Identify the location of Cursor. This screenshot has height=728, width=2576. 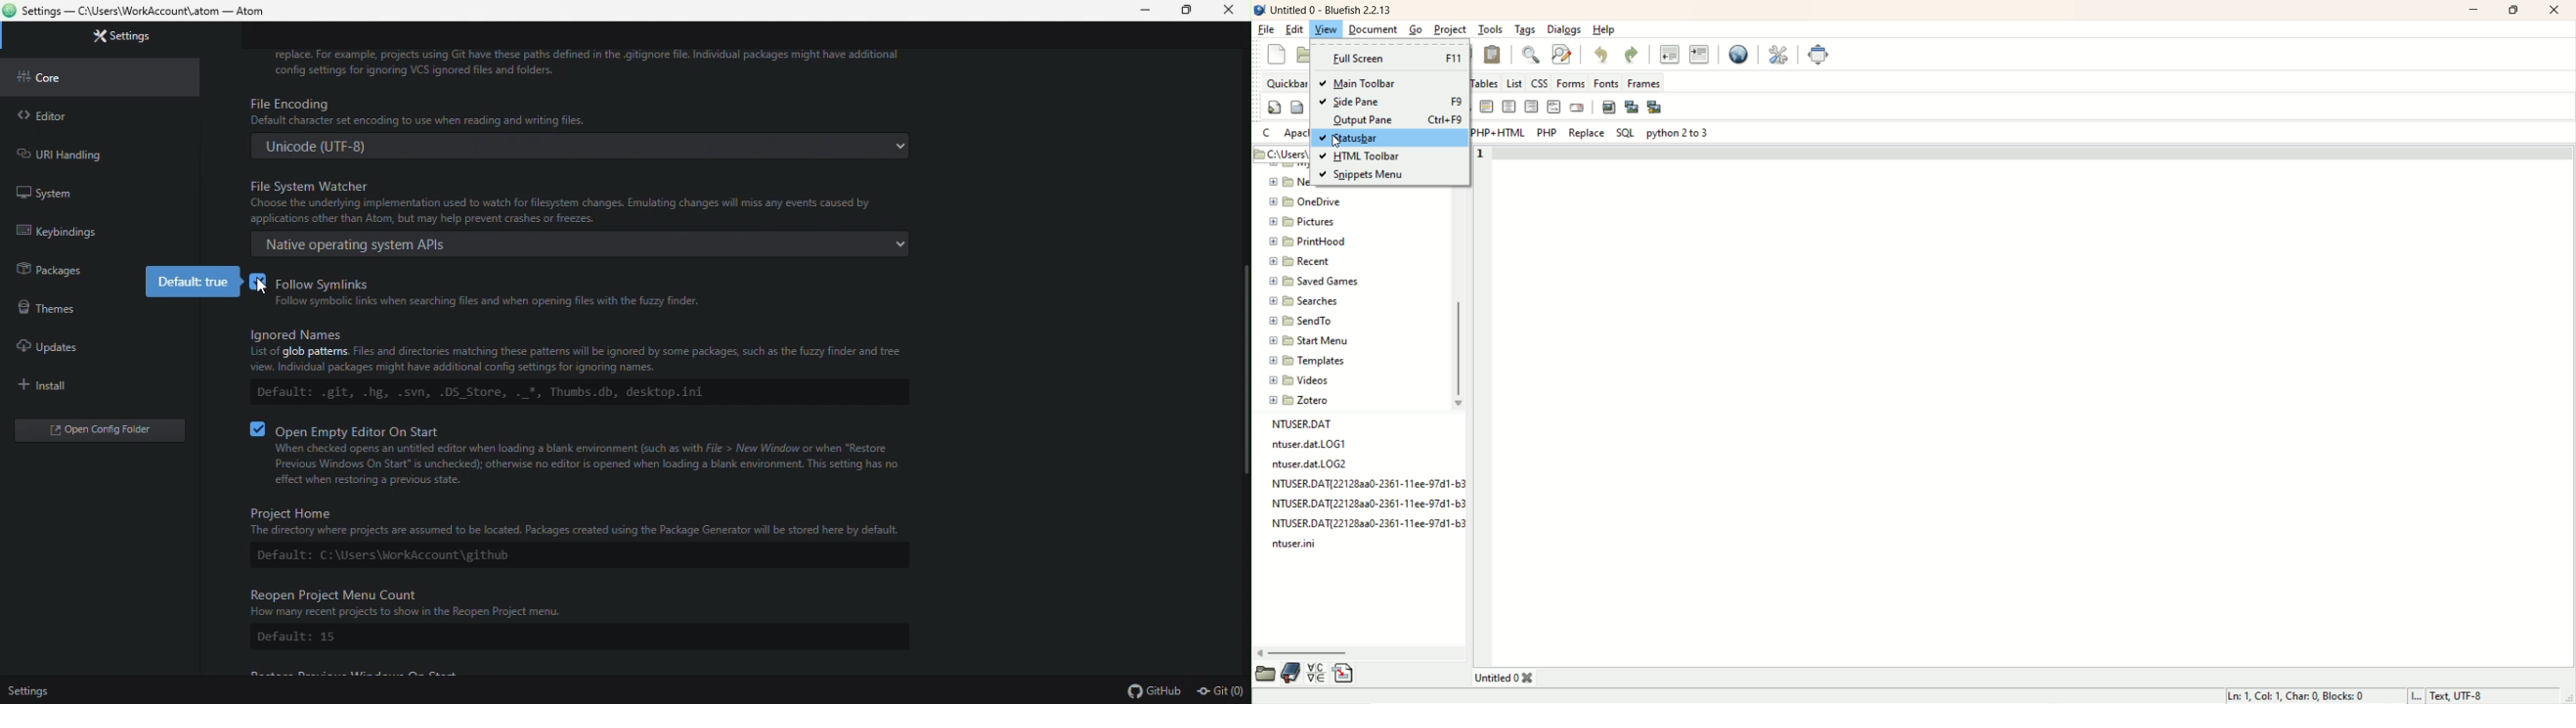
(1337, 142).